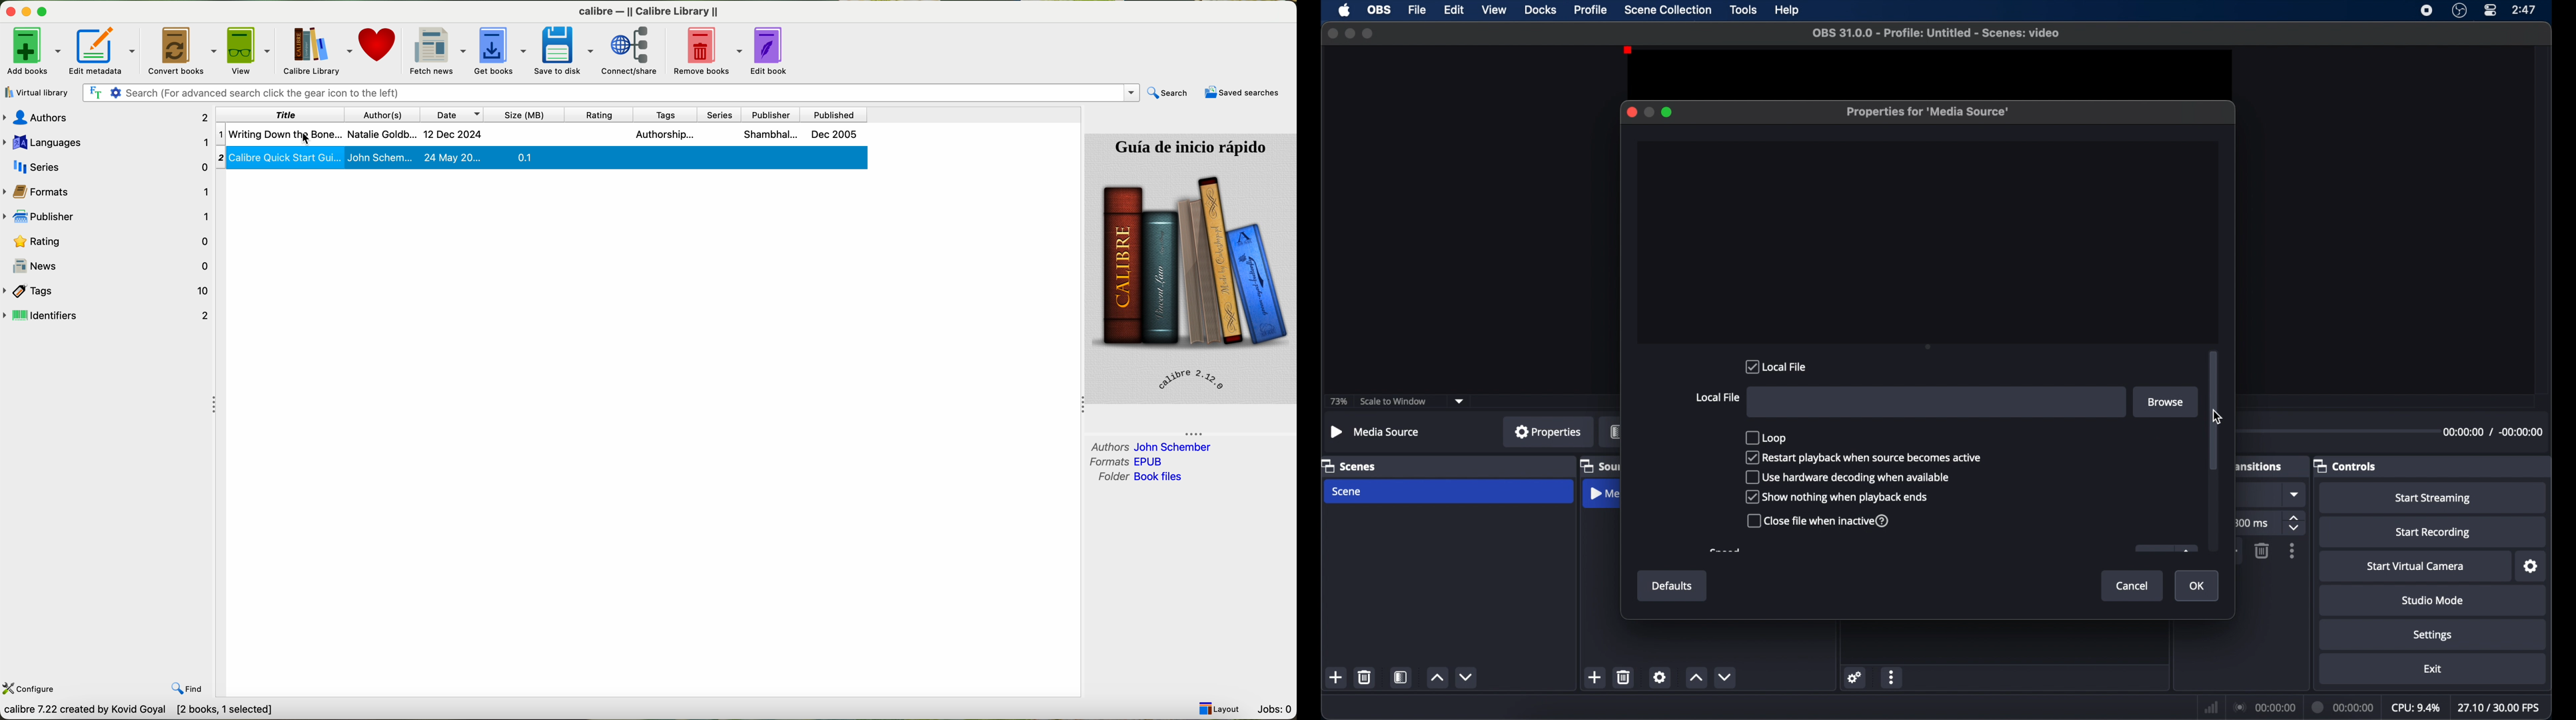 This screenshot has height=728, width=2576. What do you see at coordinates (1169, 93) in the screenshot?
I see `search` at bounding box center [1169, 93].